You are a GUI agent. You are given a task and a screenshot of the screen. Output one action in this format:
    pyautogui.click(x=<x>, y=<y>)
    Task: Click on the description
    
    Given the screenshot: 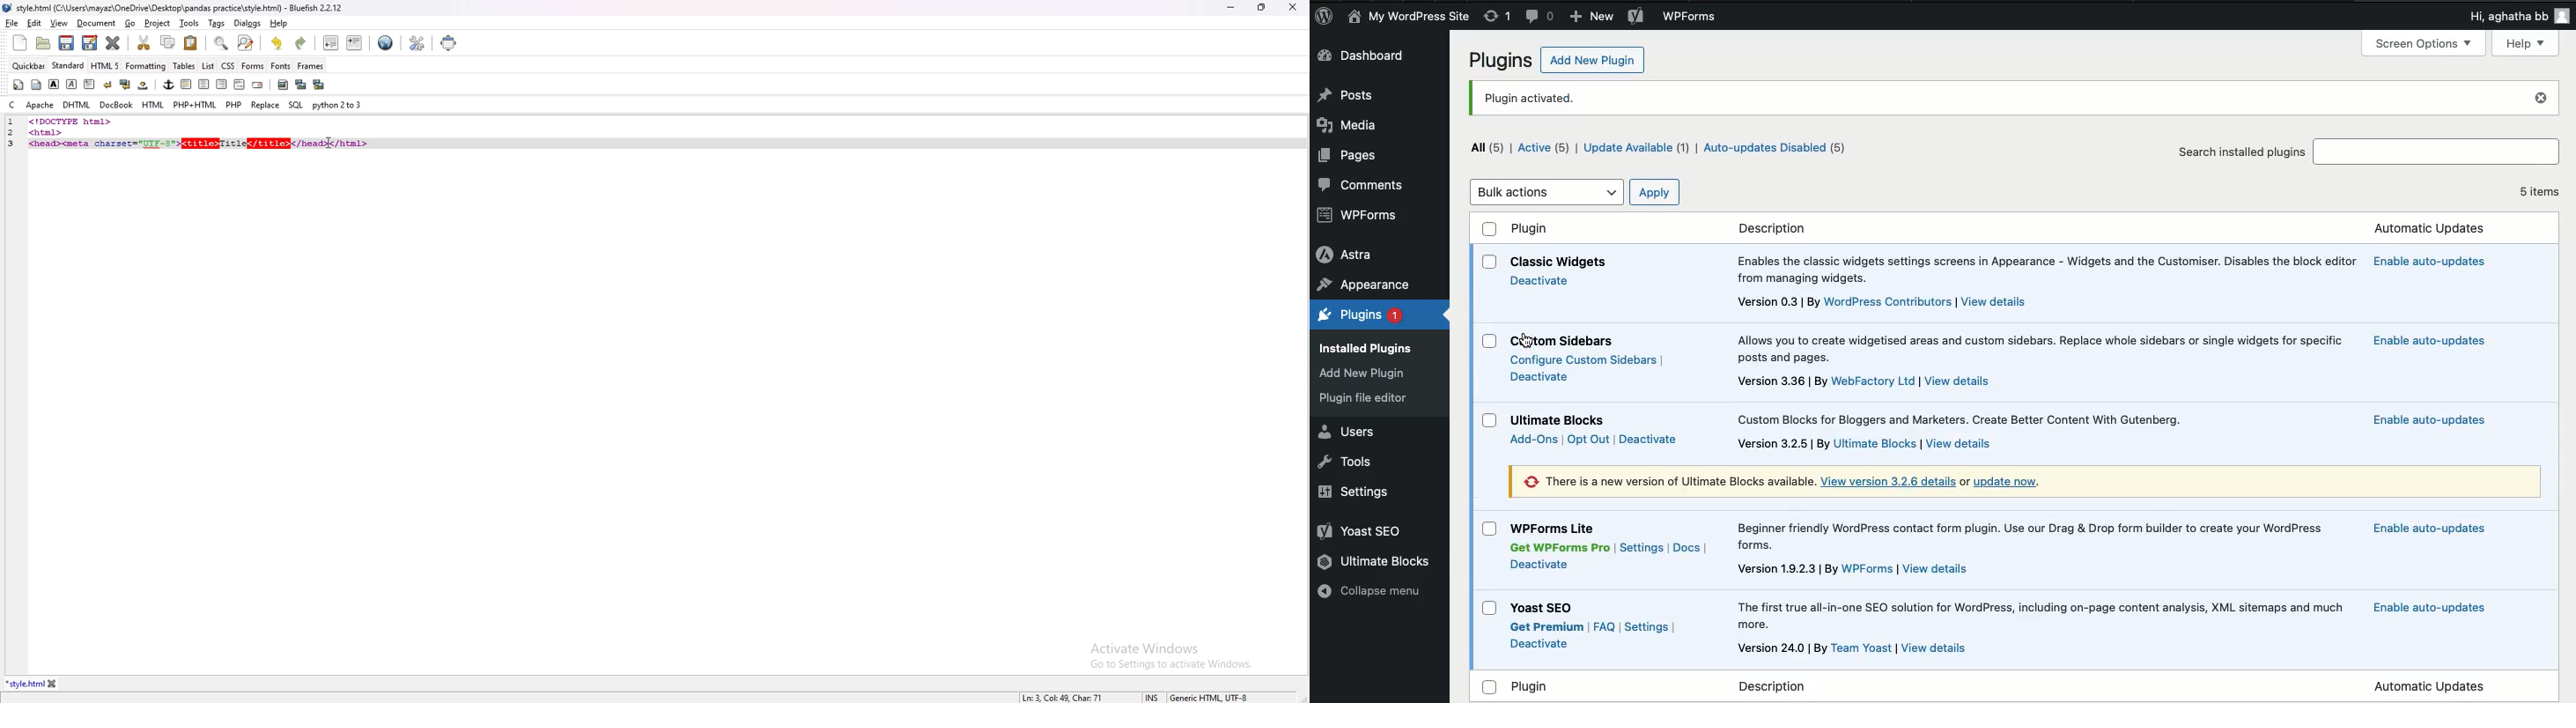 What is the action you would take?
    pyautogui.click(x=2034, y=534)
    